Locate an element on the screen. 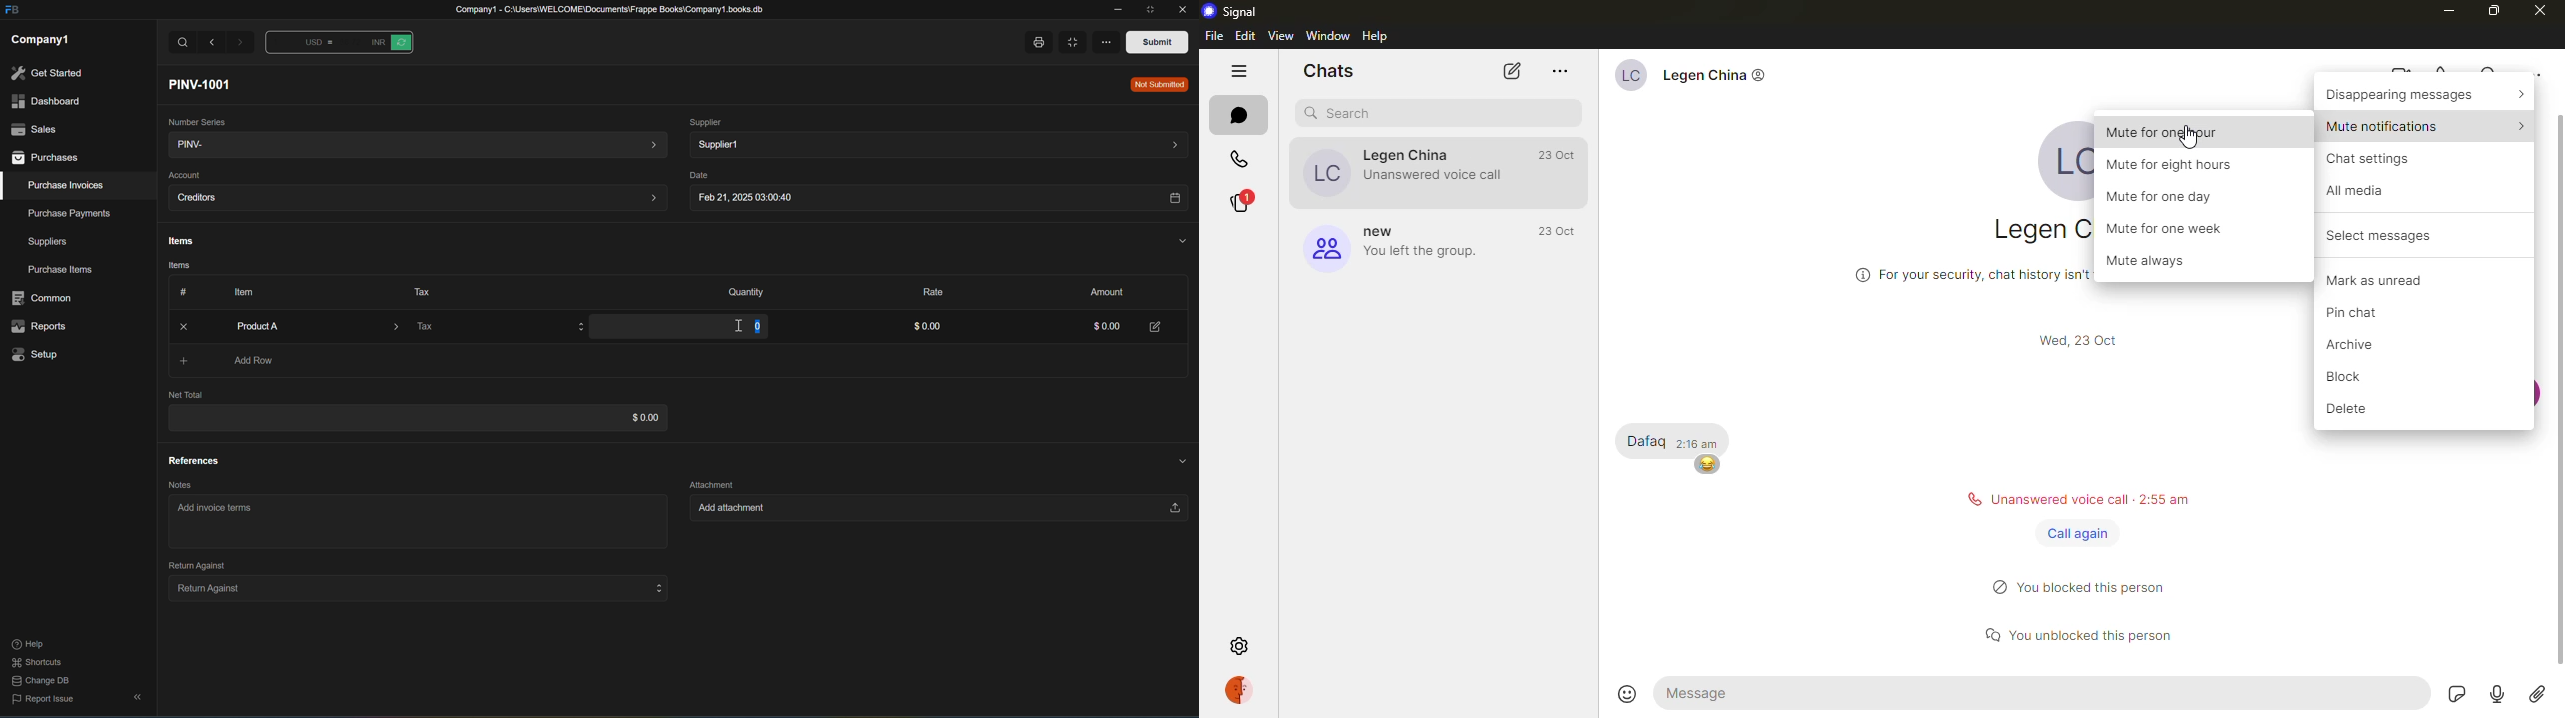 The width and height of the screenshot is (2576, 728). More options is located at coordinates (1106, 42).